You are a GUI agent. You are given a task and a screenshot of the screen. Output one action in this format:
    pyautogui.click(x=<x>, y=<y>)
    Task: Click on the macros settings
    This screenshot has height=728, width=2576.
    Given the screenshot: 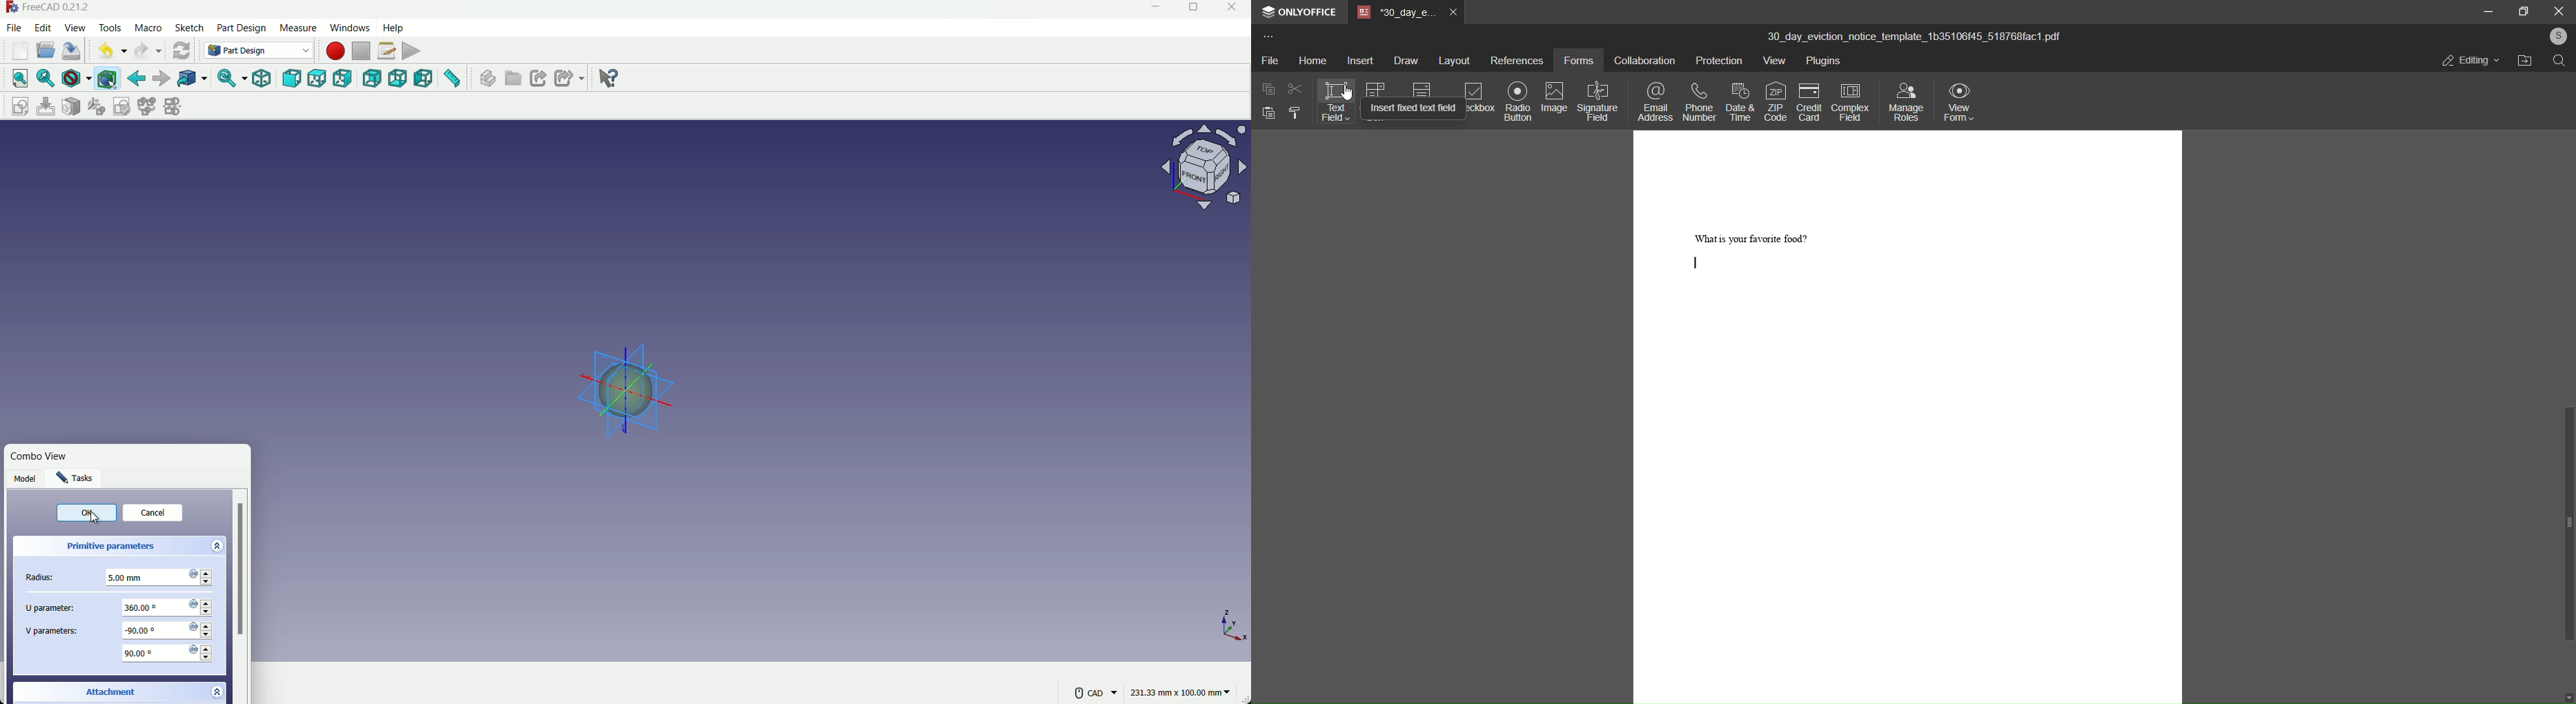 What is the action you would take?
    pyautogui.click(x=386, y=51)
    